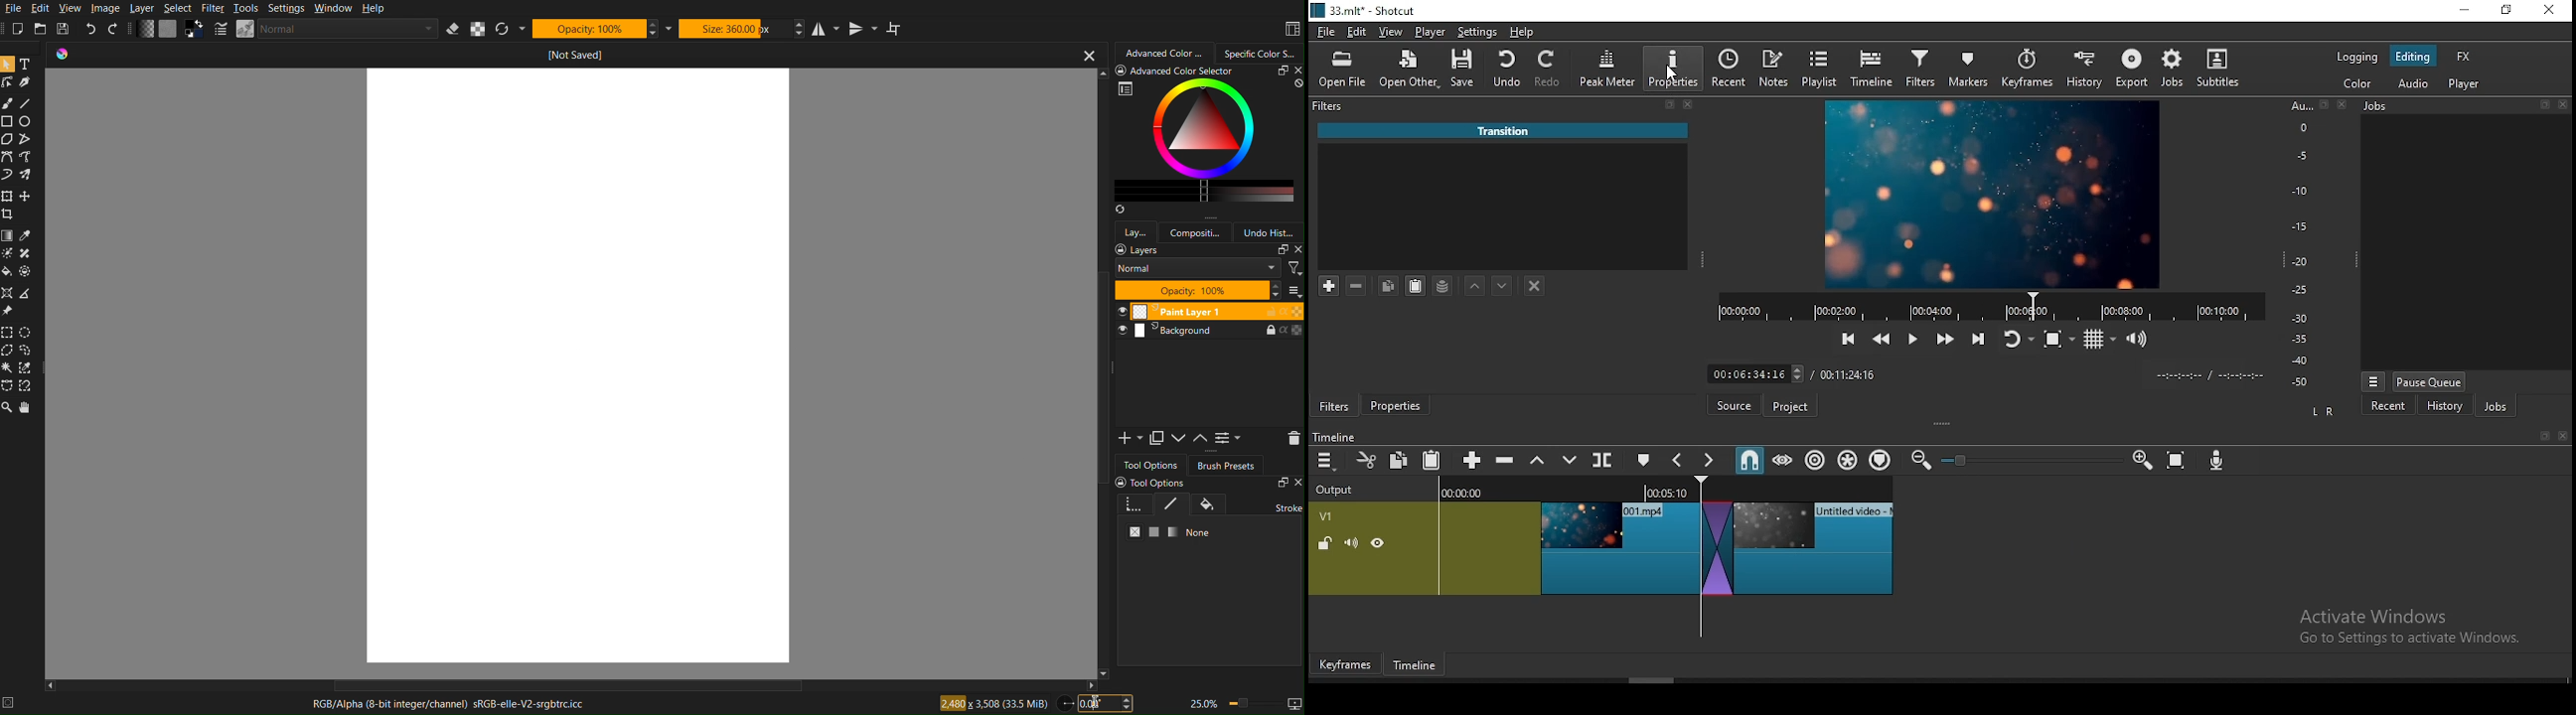 The width and height of the screenshot is (2576, 728). Describe the element at coordinates (1519, 32) in the screenshot. I see `help` at that location.